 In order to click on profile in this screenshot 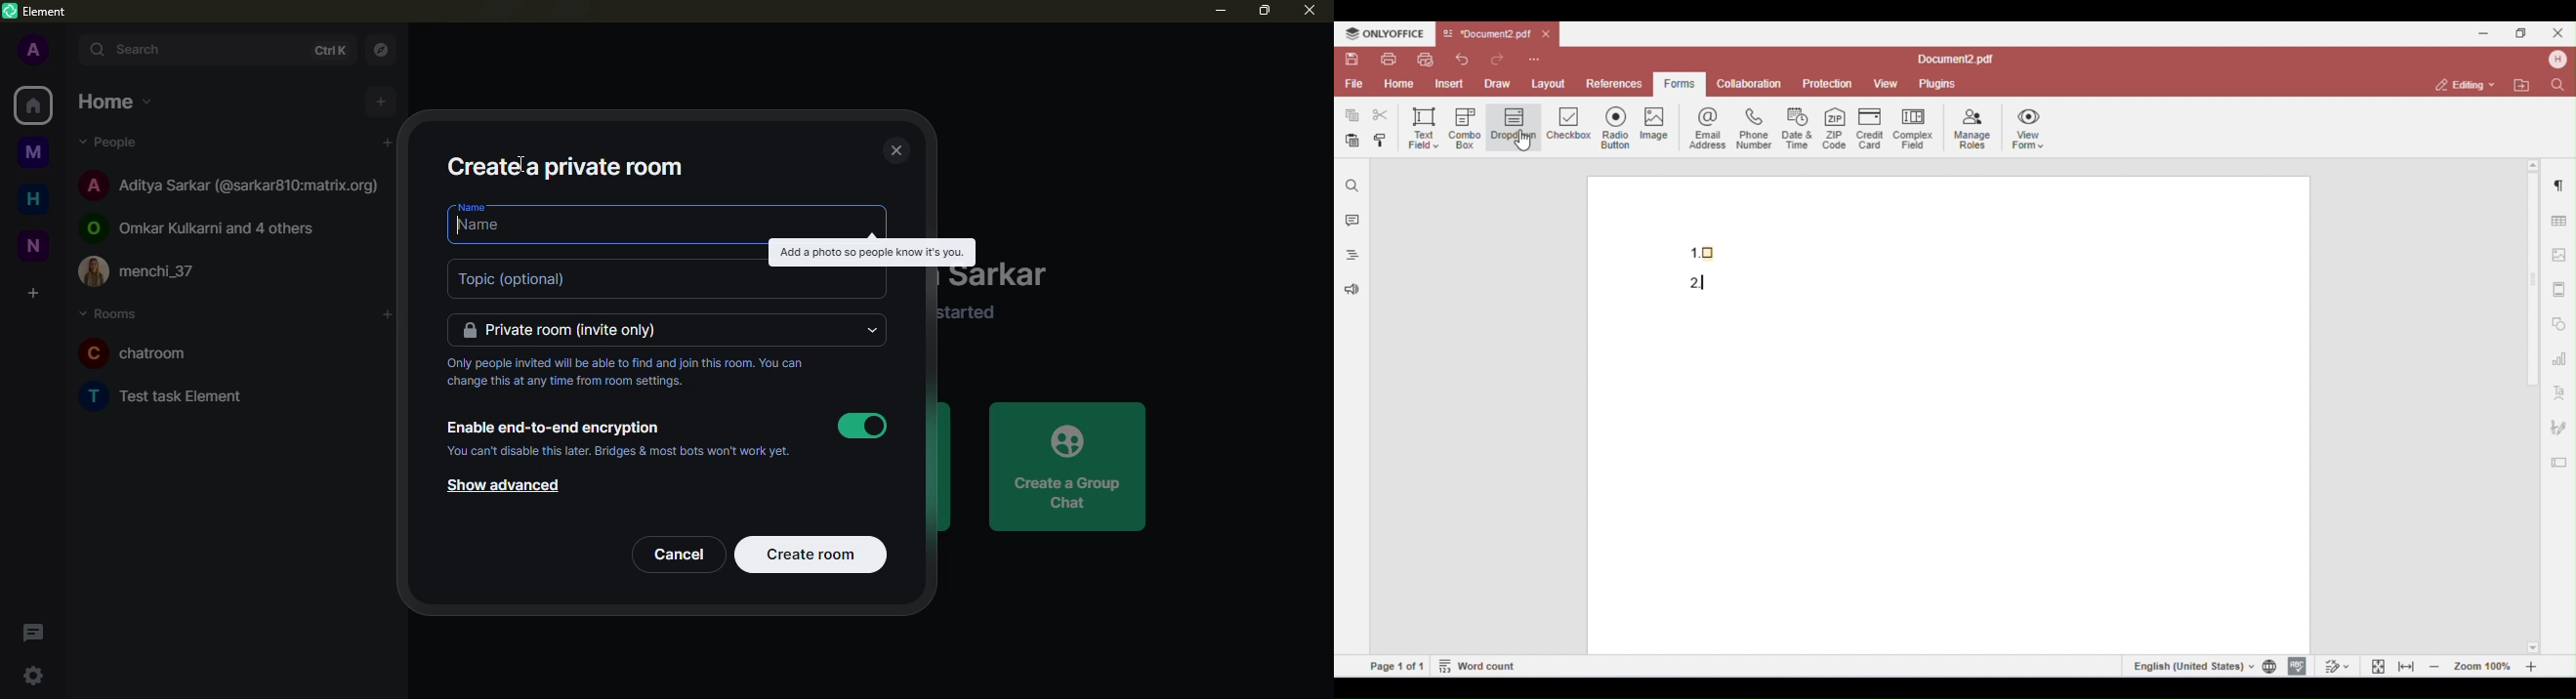, I will do `click(36, 52)`.